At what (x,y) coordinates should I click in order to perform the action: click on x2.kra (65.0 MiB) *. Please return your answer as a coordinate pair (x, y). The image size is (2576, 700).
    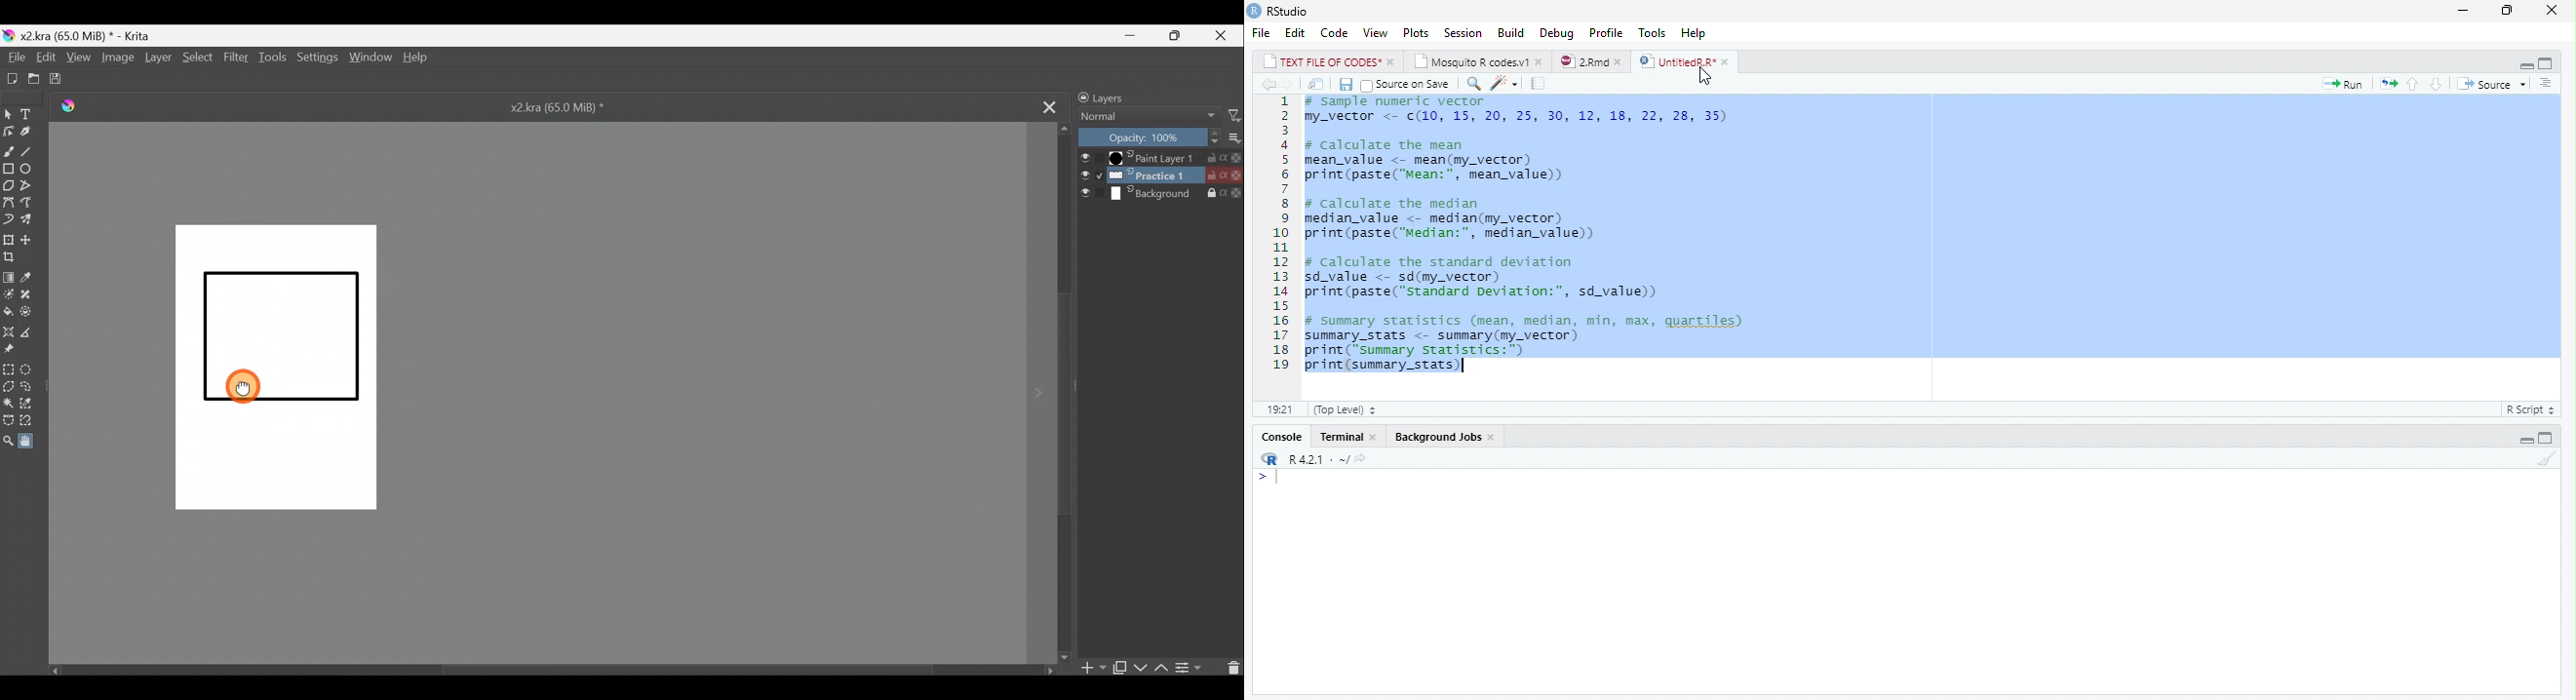
    Looking at the image, I should click on (567, 106).